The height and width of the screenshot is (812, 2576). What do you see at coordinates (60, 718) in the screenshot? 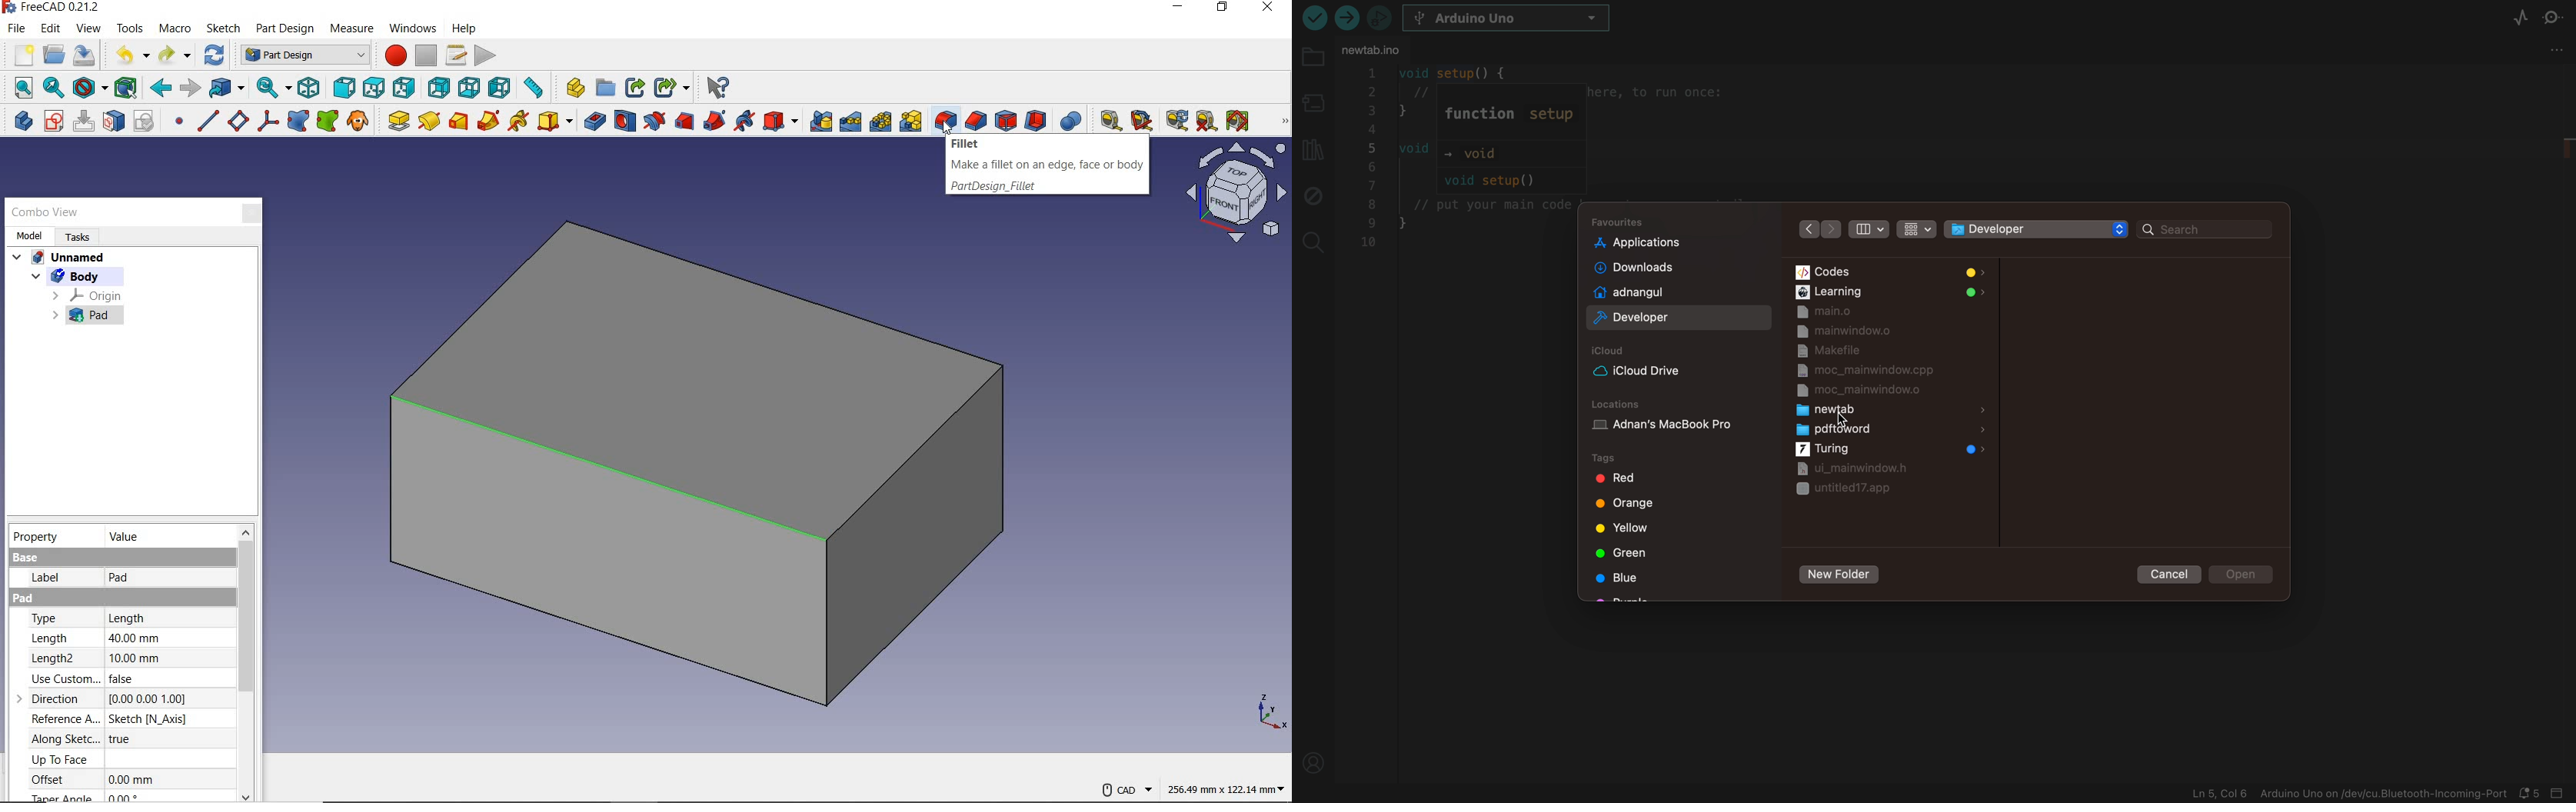
I see `reference` at bounding box center [60, 718].